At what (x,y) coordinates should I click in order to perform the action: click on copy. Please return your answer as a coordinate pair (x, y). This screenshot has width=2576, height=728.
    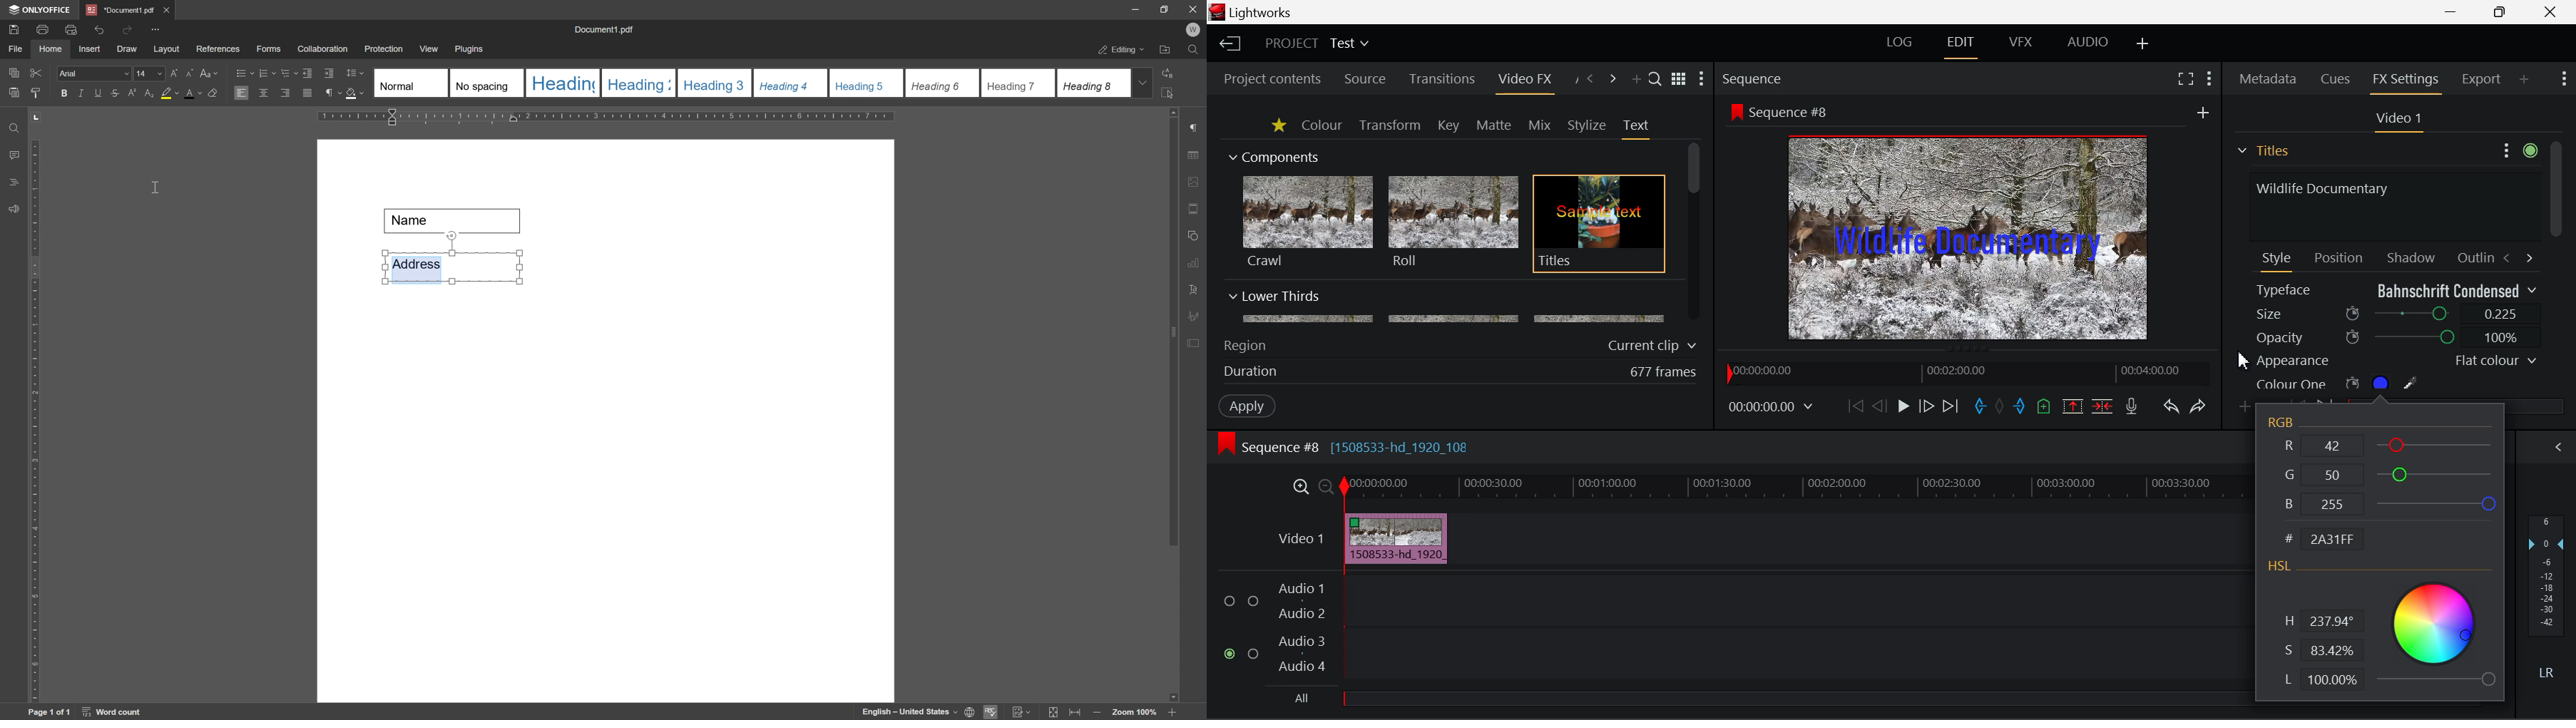
    Looking at the image, I should click on (13, 71).